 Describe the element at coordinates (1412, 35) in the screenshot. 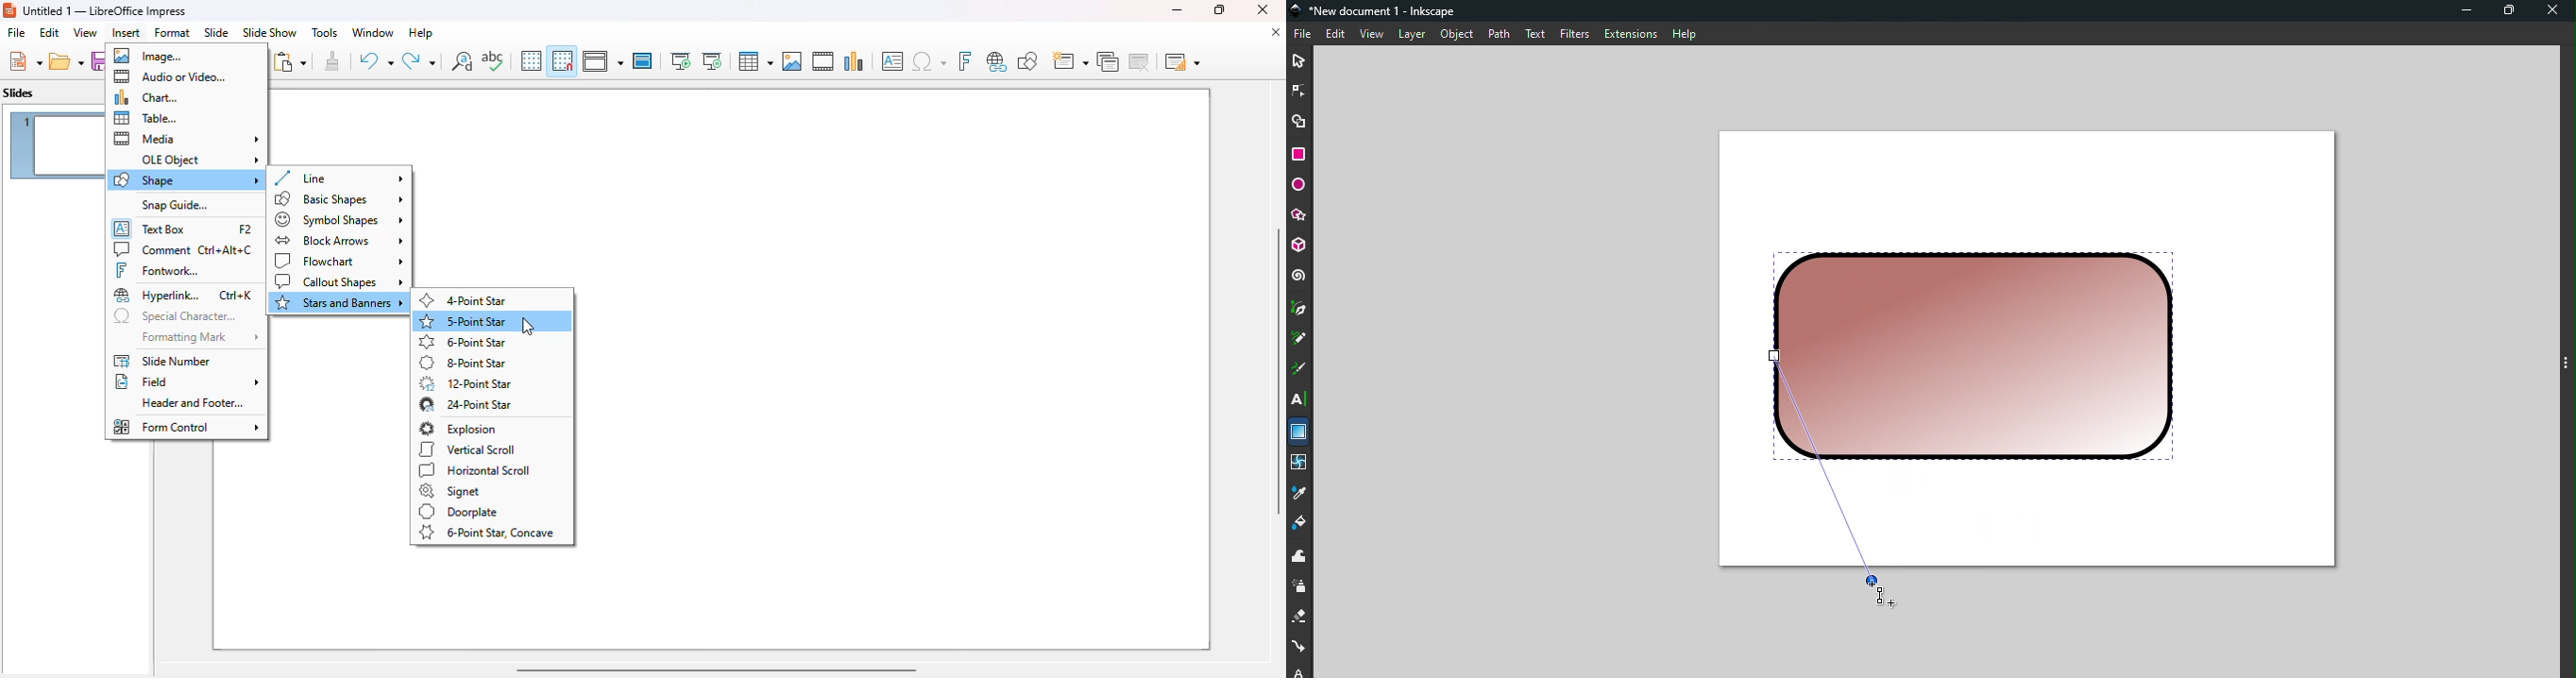

I see `Layer` at that location.